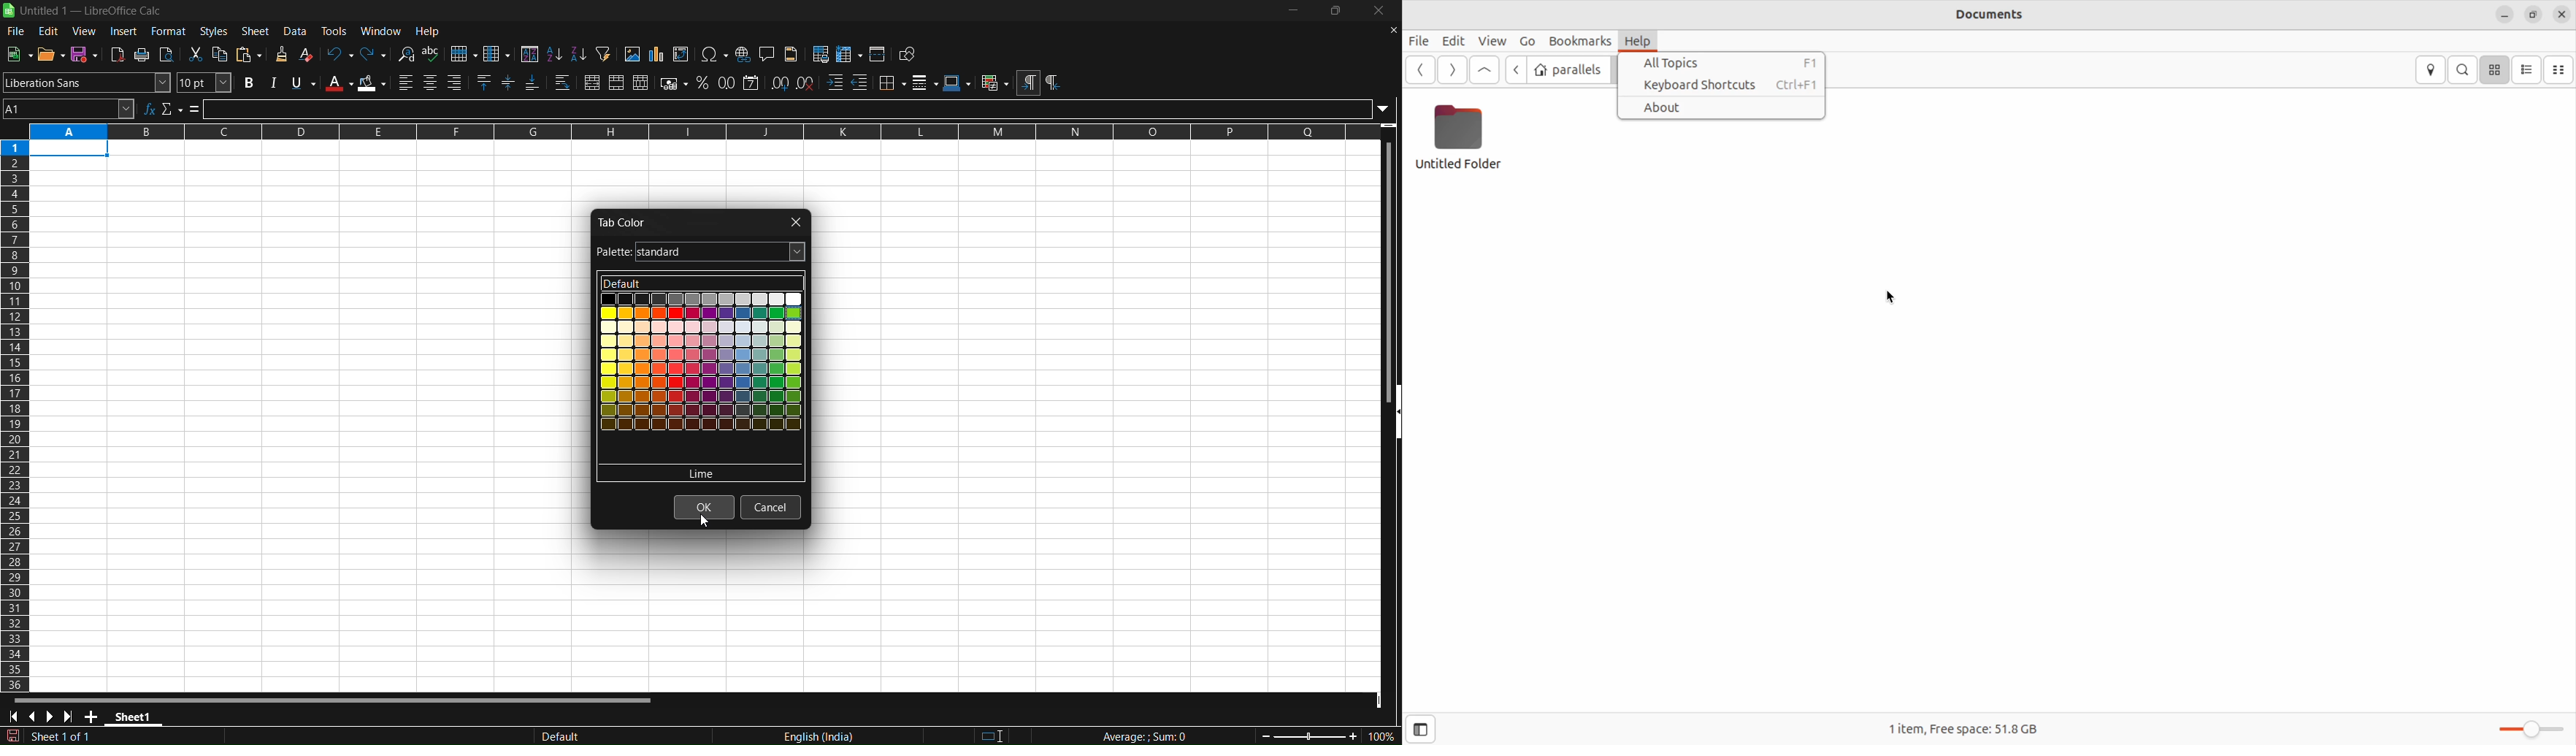 This screenshot has width=2576, height=756. What do you see at coordinates (91, 11) in the screenshot?
I see `title` at bounding box center [91, 11].